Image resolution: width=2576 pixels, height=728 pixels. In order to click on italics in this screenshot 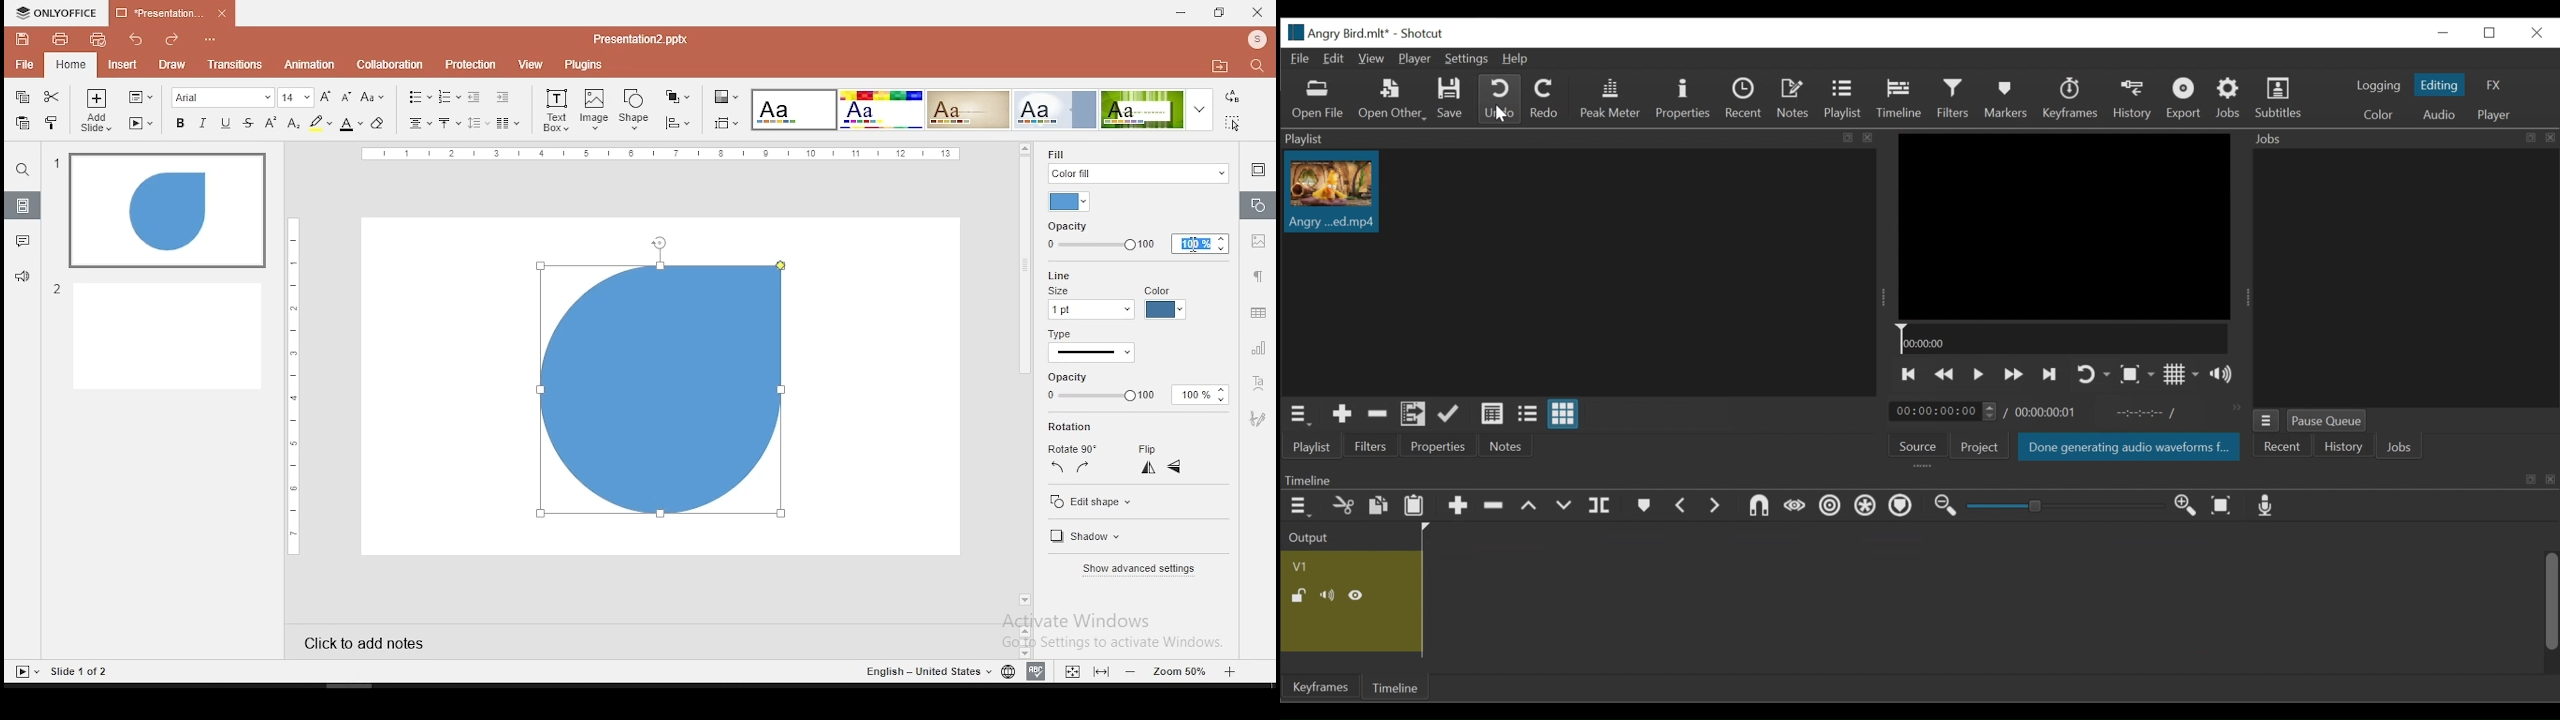, I will do `click(201, 124)`.